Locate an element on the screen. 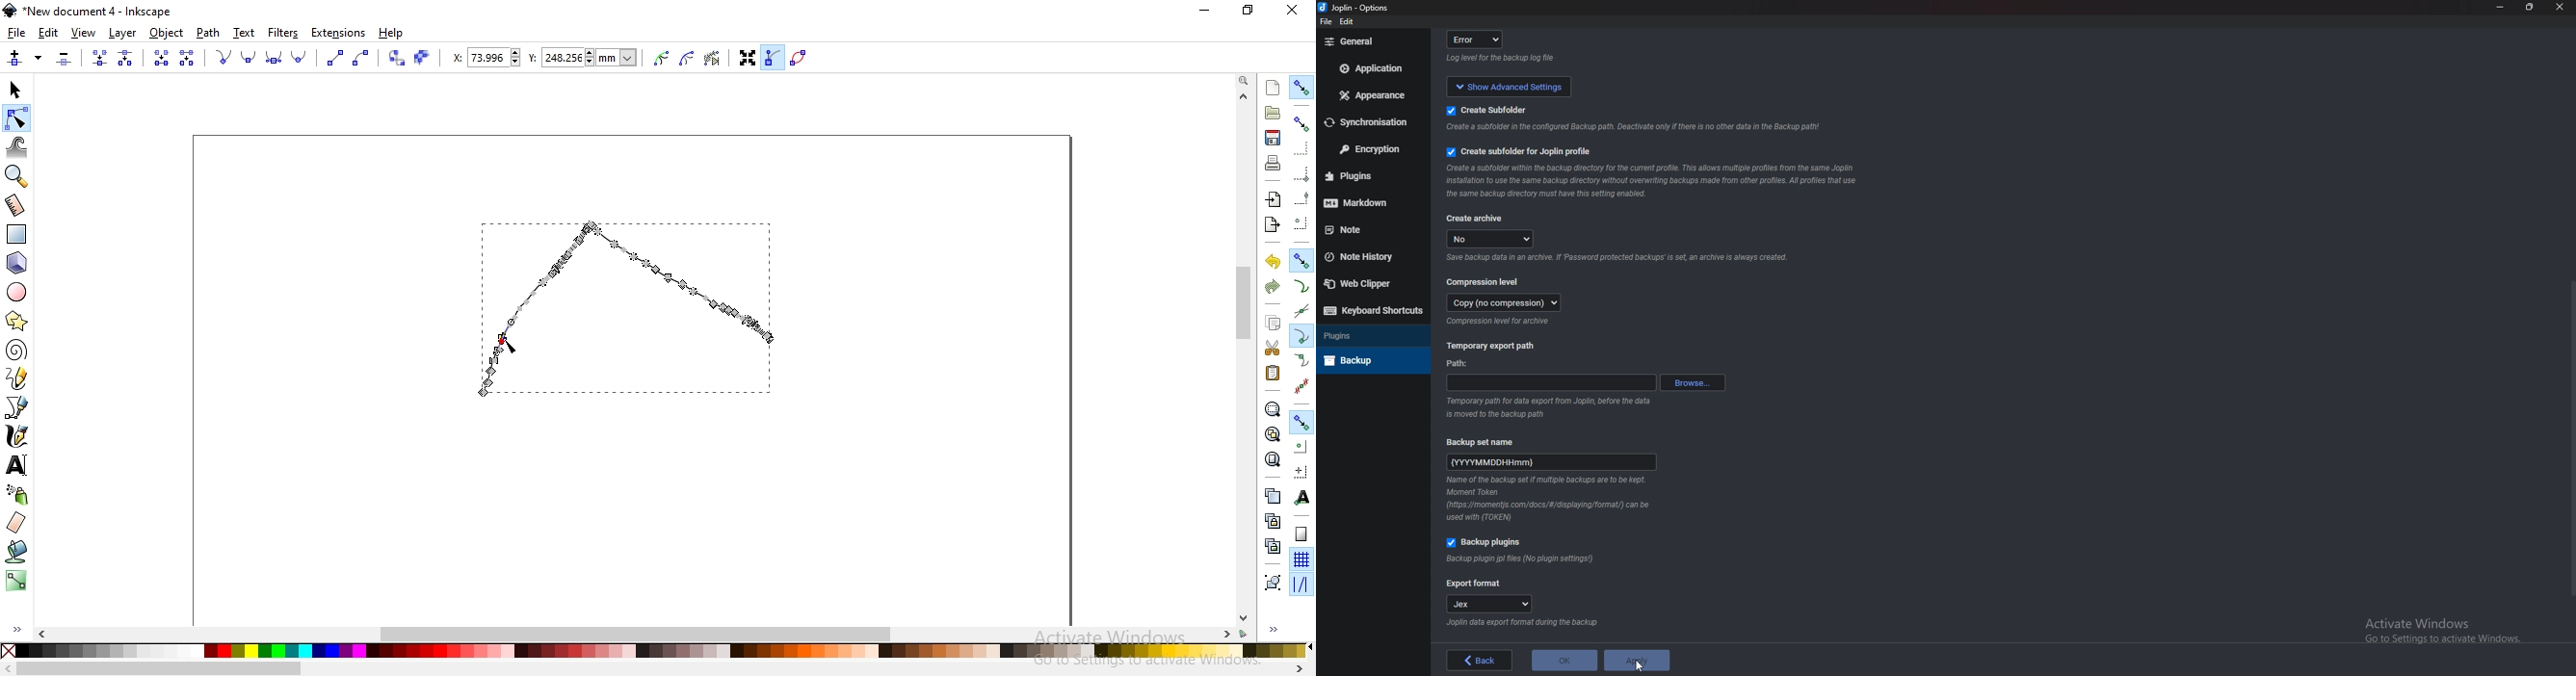  info is located at coordinates (1617, 259).